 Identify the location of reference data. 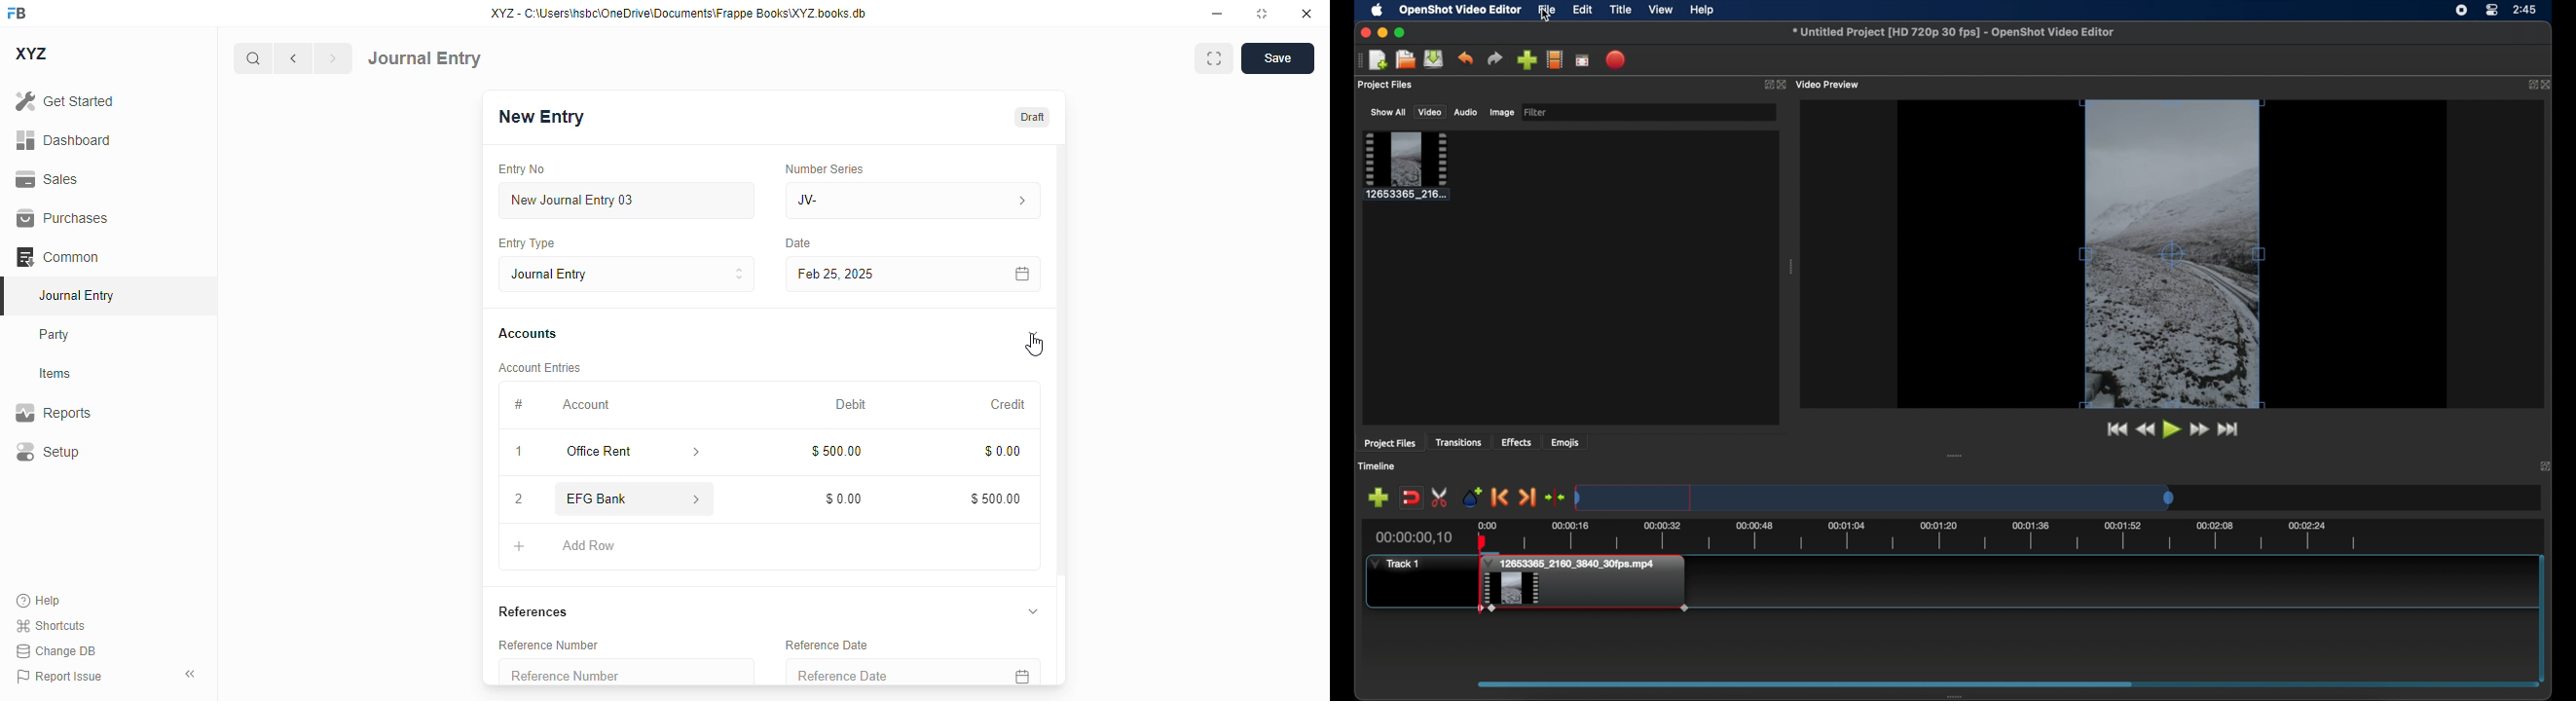
(827, 646).